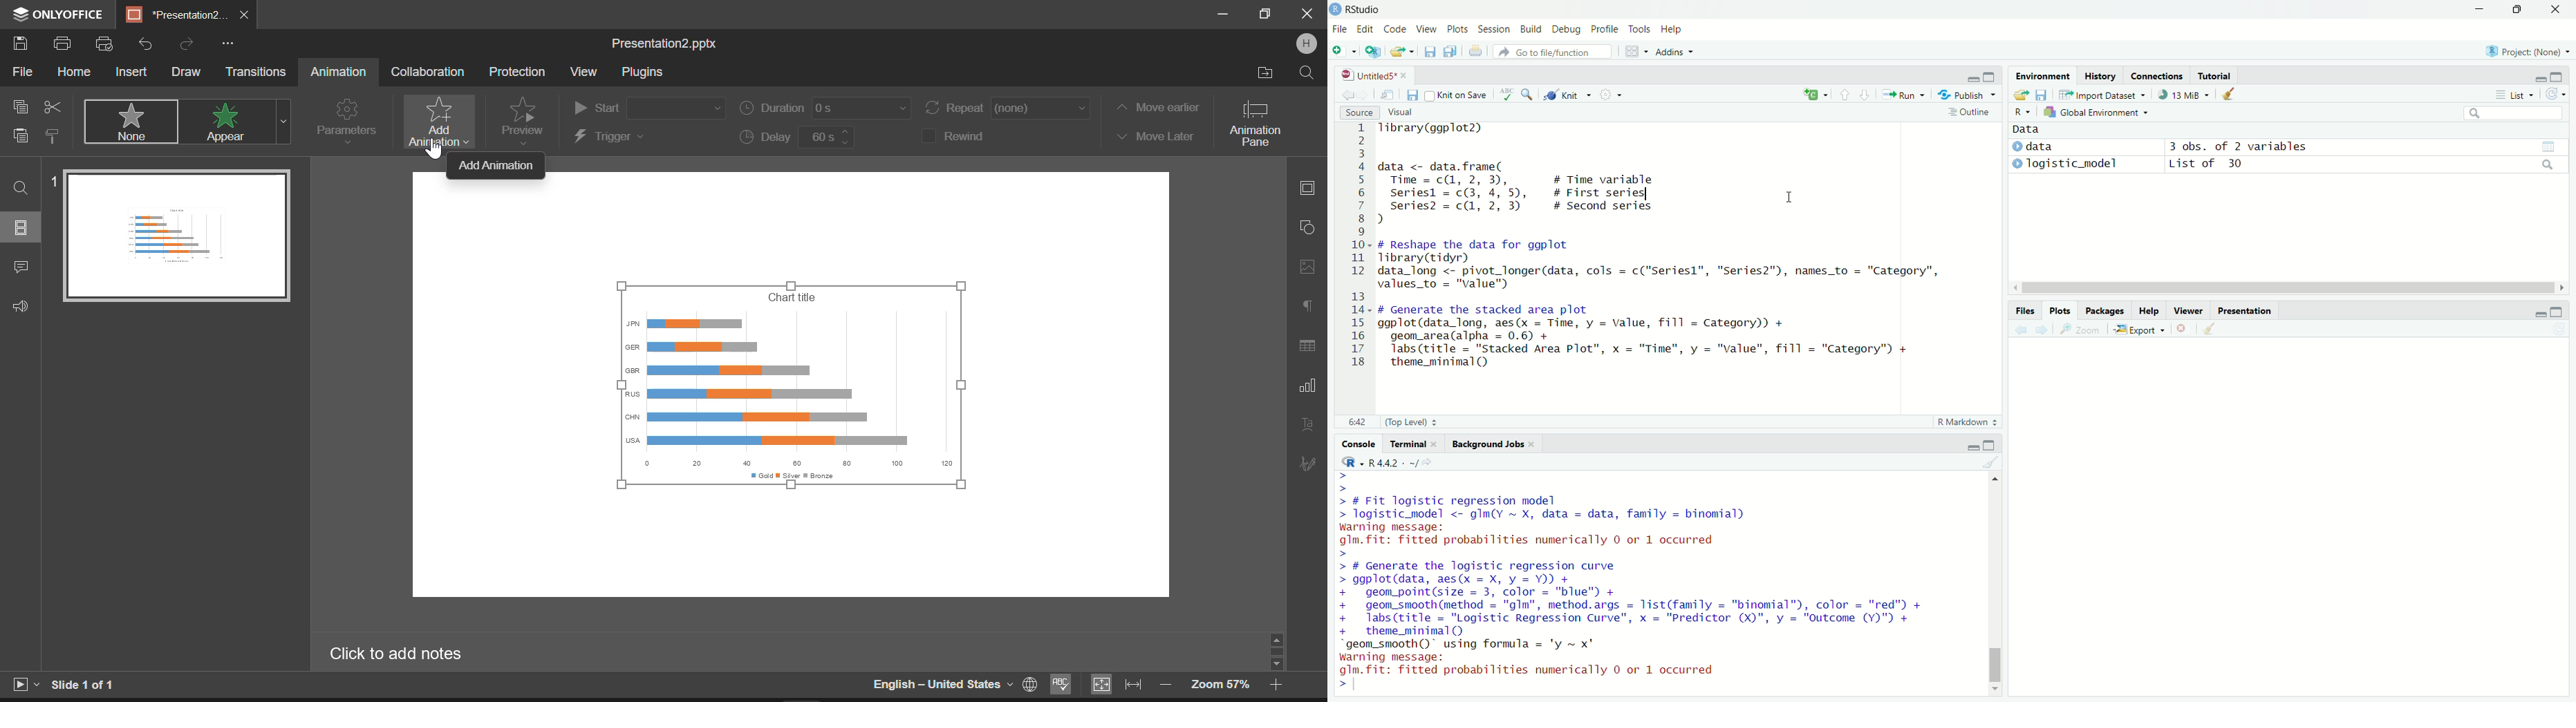 This screenshot has width=2576, height=728. I want to click on >

>

> # Fit logistic regression model

> logistic_model <- gIm(Y ~ X, data = data, family = binomial)

warning message:

glm. fit: fitted probabilities numerically 0 or 1 occurred

>

> # Generate the logistic regression curve

> ggplot(data, aes(x = X, y = Y)) +

+ geom_point(size = 3, color = "blue") +

+ geom_smooth(method = "gIm", method.args = list(family = "binomial"), color = "red") +
+ labs(title = "Logistic Regression Curve", x = "Predictor (X)", y = "Outcome (Y)") +
+ theme_minimal()

“geom_smooth()" using formula = 'y ~ x'

warning message:

glm.fit: fitted probabilities numerically 0 or 1 occurred

< |, so click(1647, 582).